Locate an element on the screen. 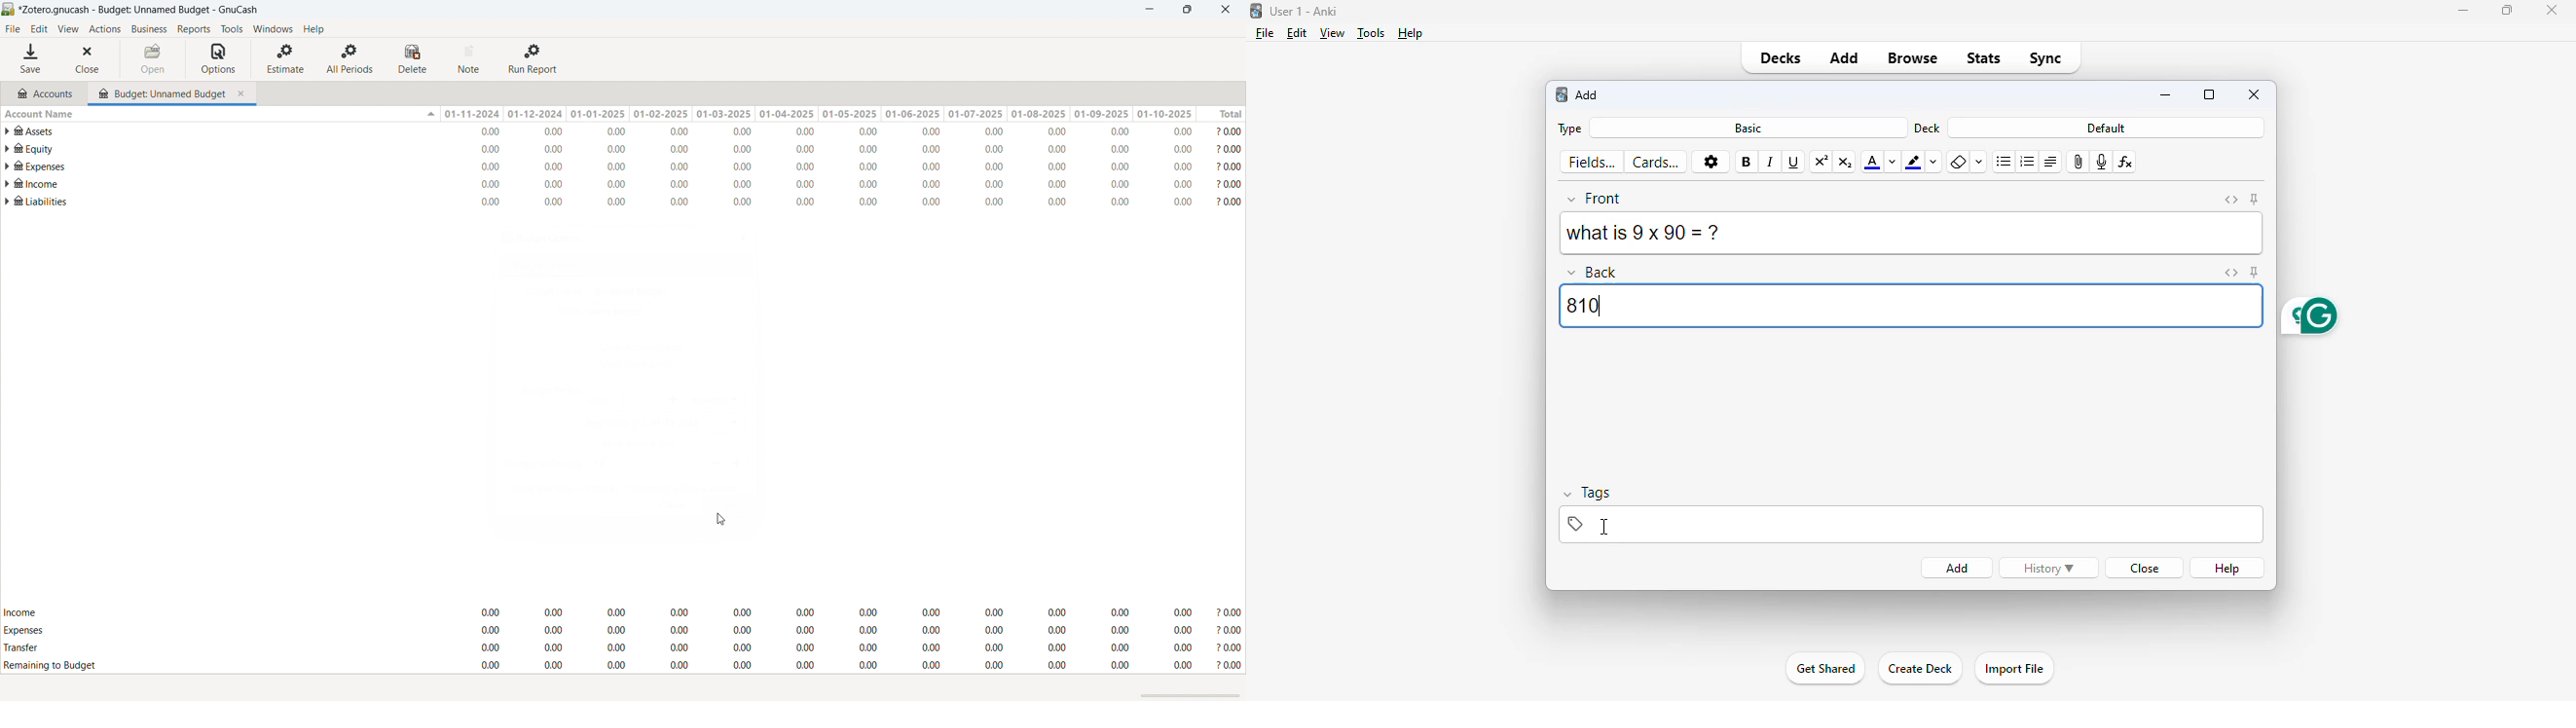  back is located at coordinates (1595, 271).